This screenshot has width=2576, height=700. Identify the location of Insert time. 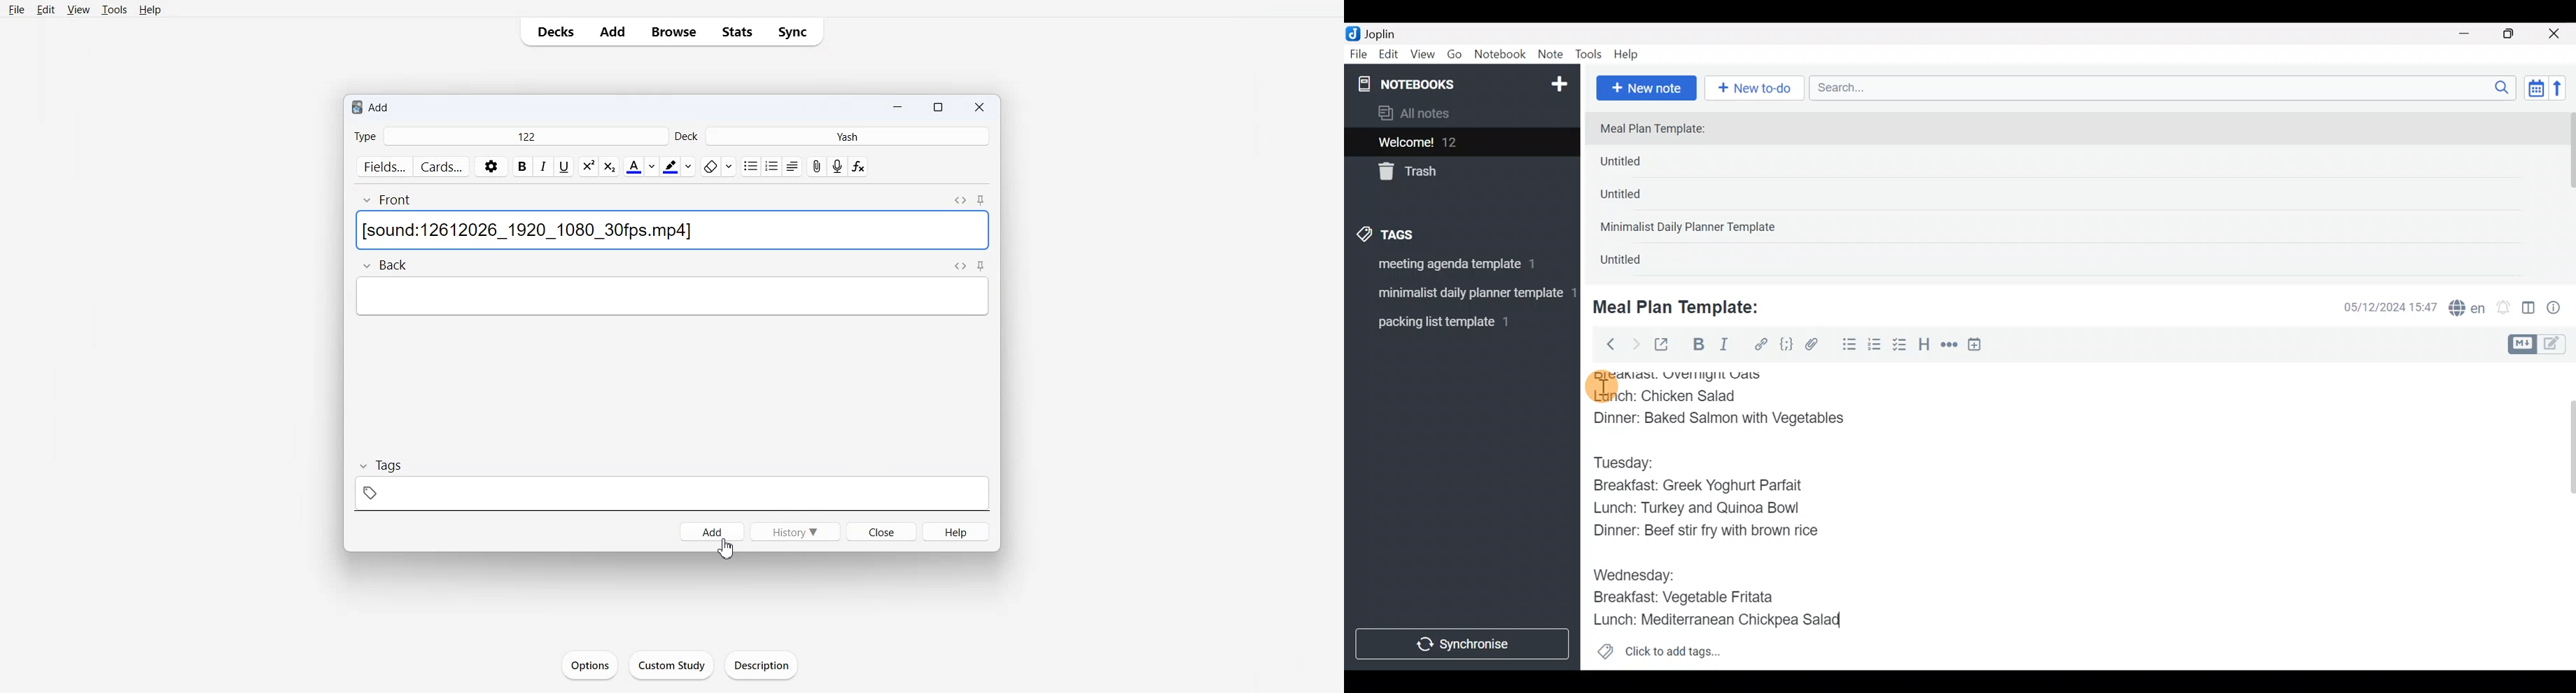
(1981, 346).